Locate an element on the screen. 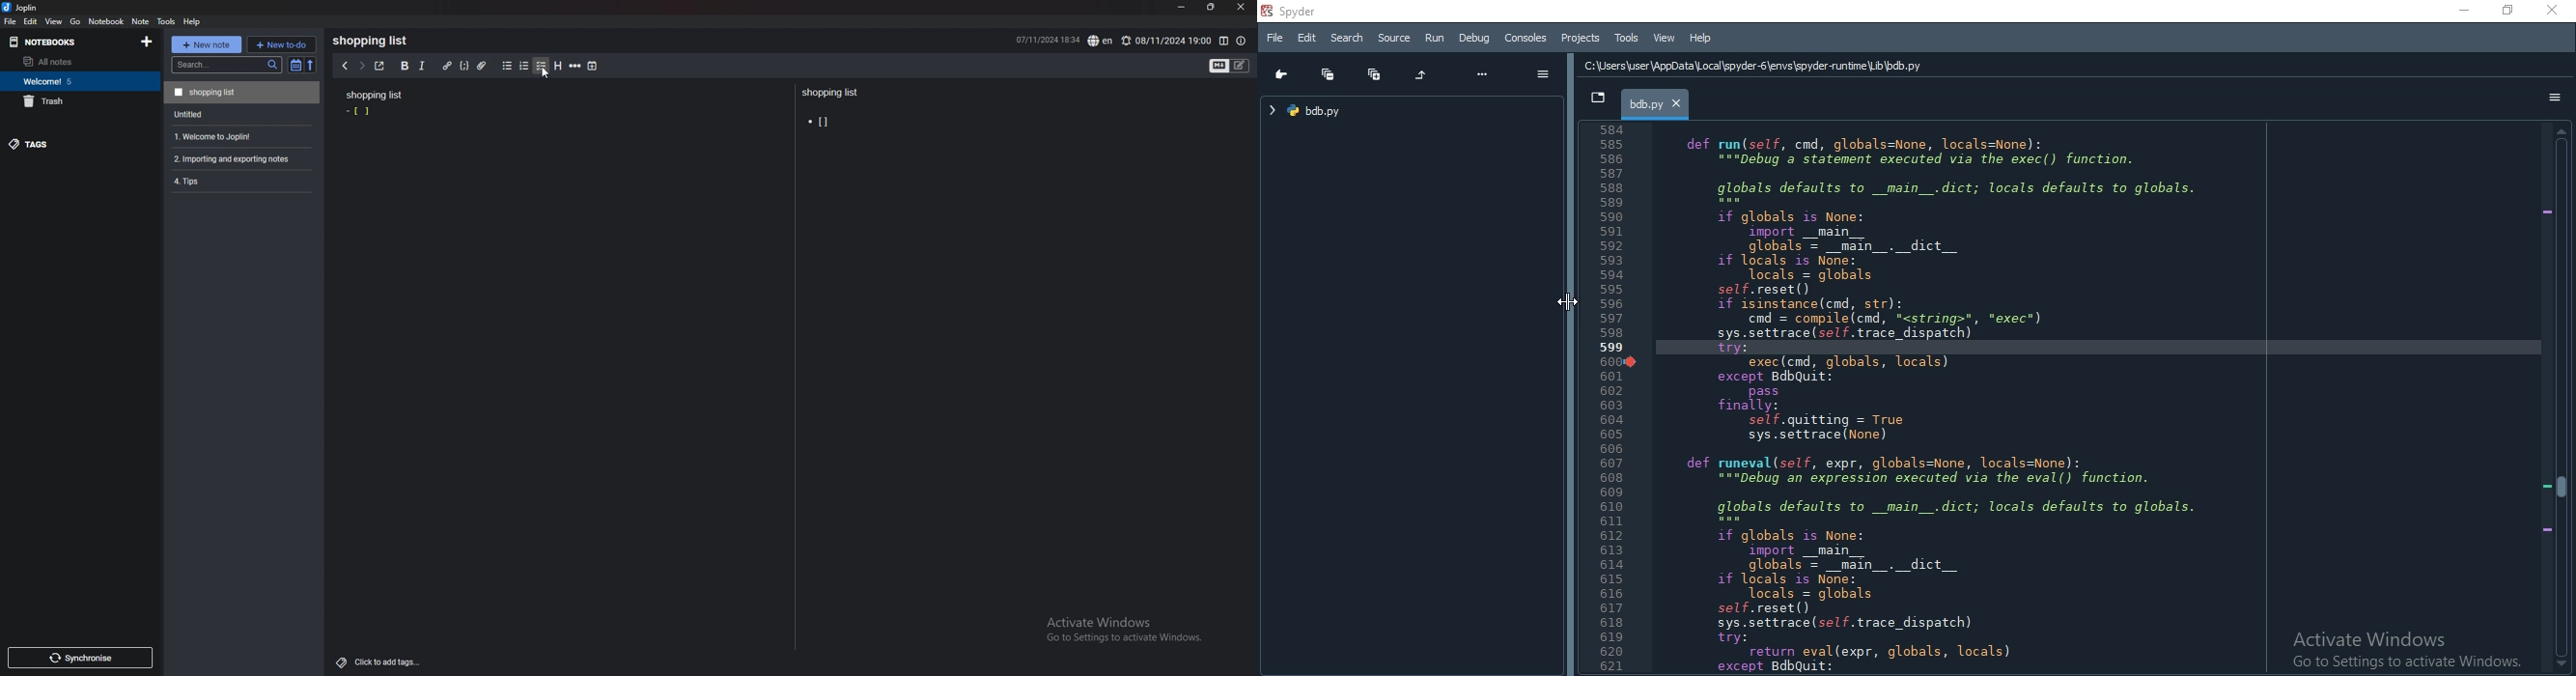 The height and width of the screenshot is (700, 2576). italic is located at coordinates (422, 66).